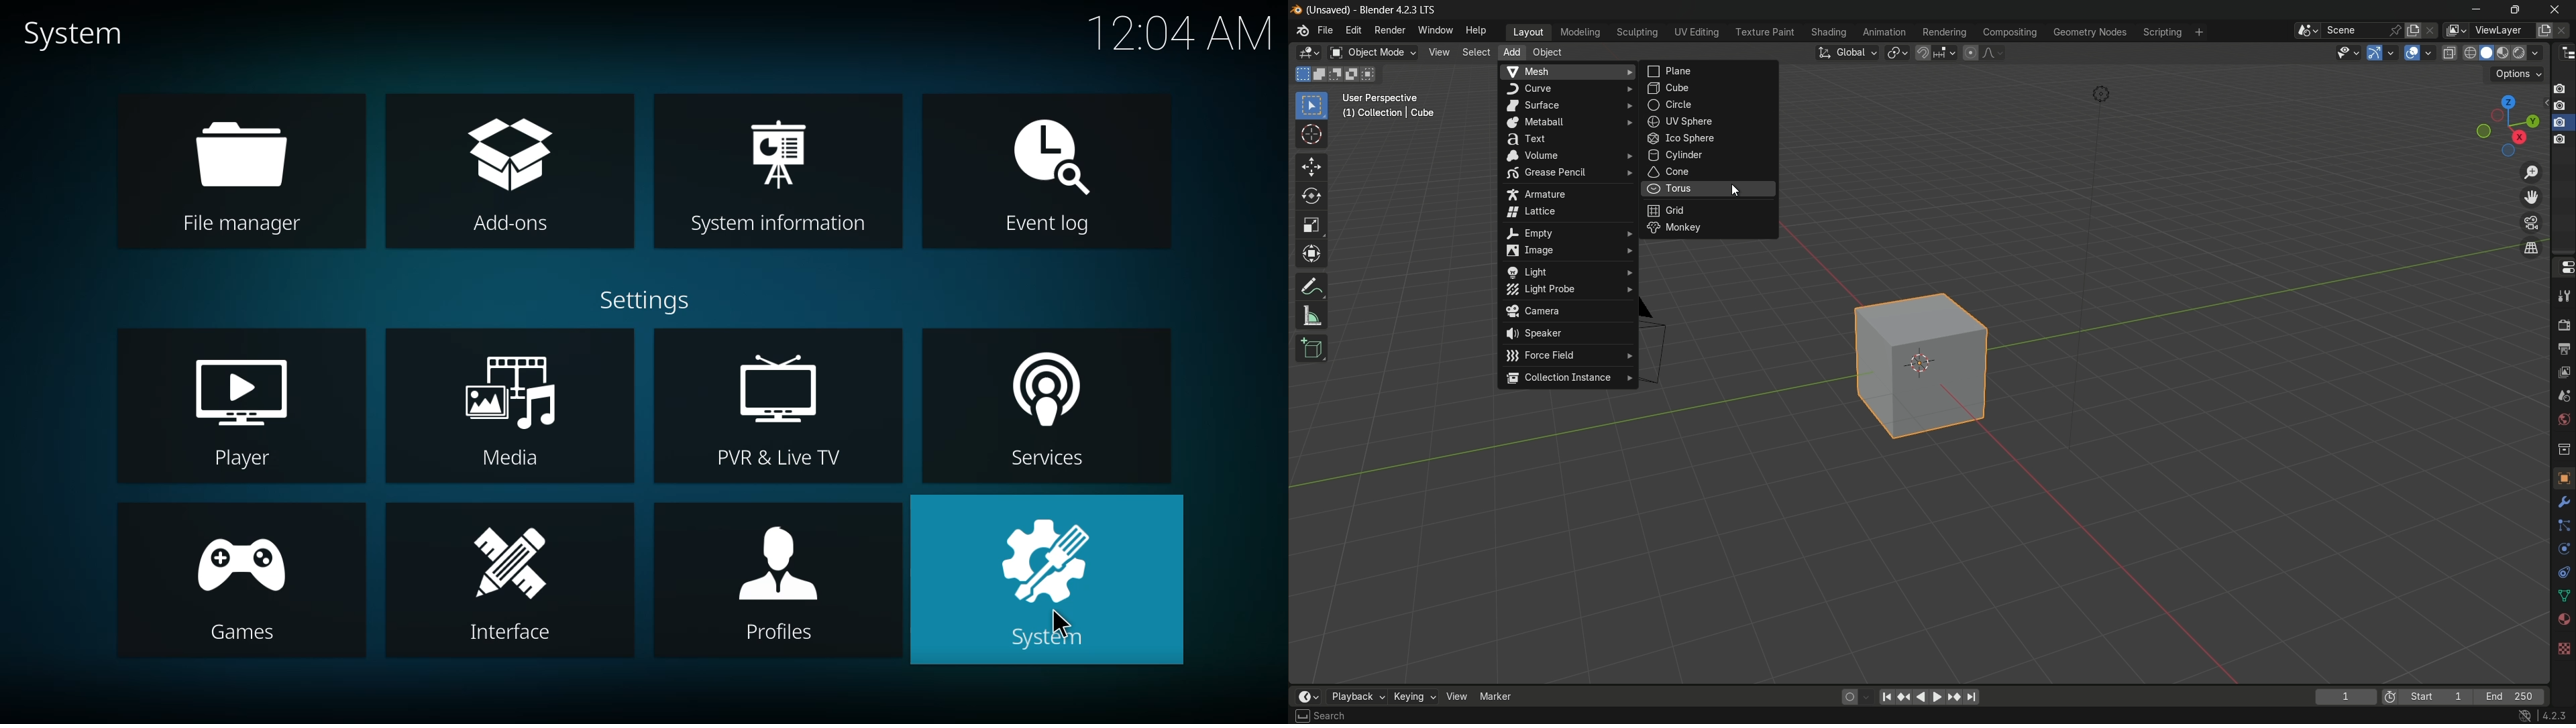 The height and width of the screenshot is (728, 2576). Describe the element at coordinates (1884, 32) in the screenshot. I see `animation` at that location.